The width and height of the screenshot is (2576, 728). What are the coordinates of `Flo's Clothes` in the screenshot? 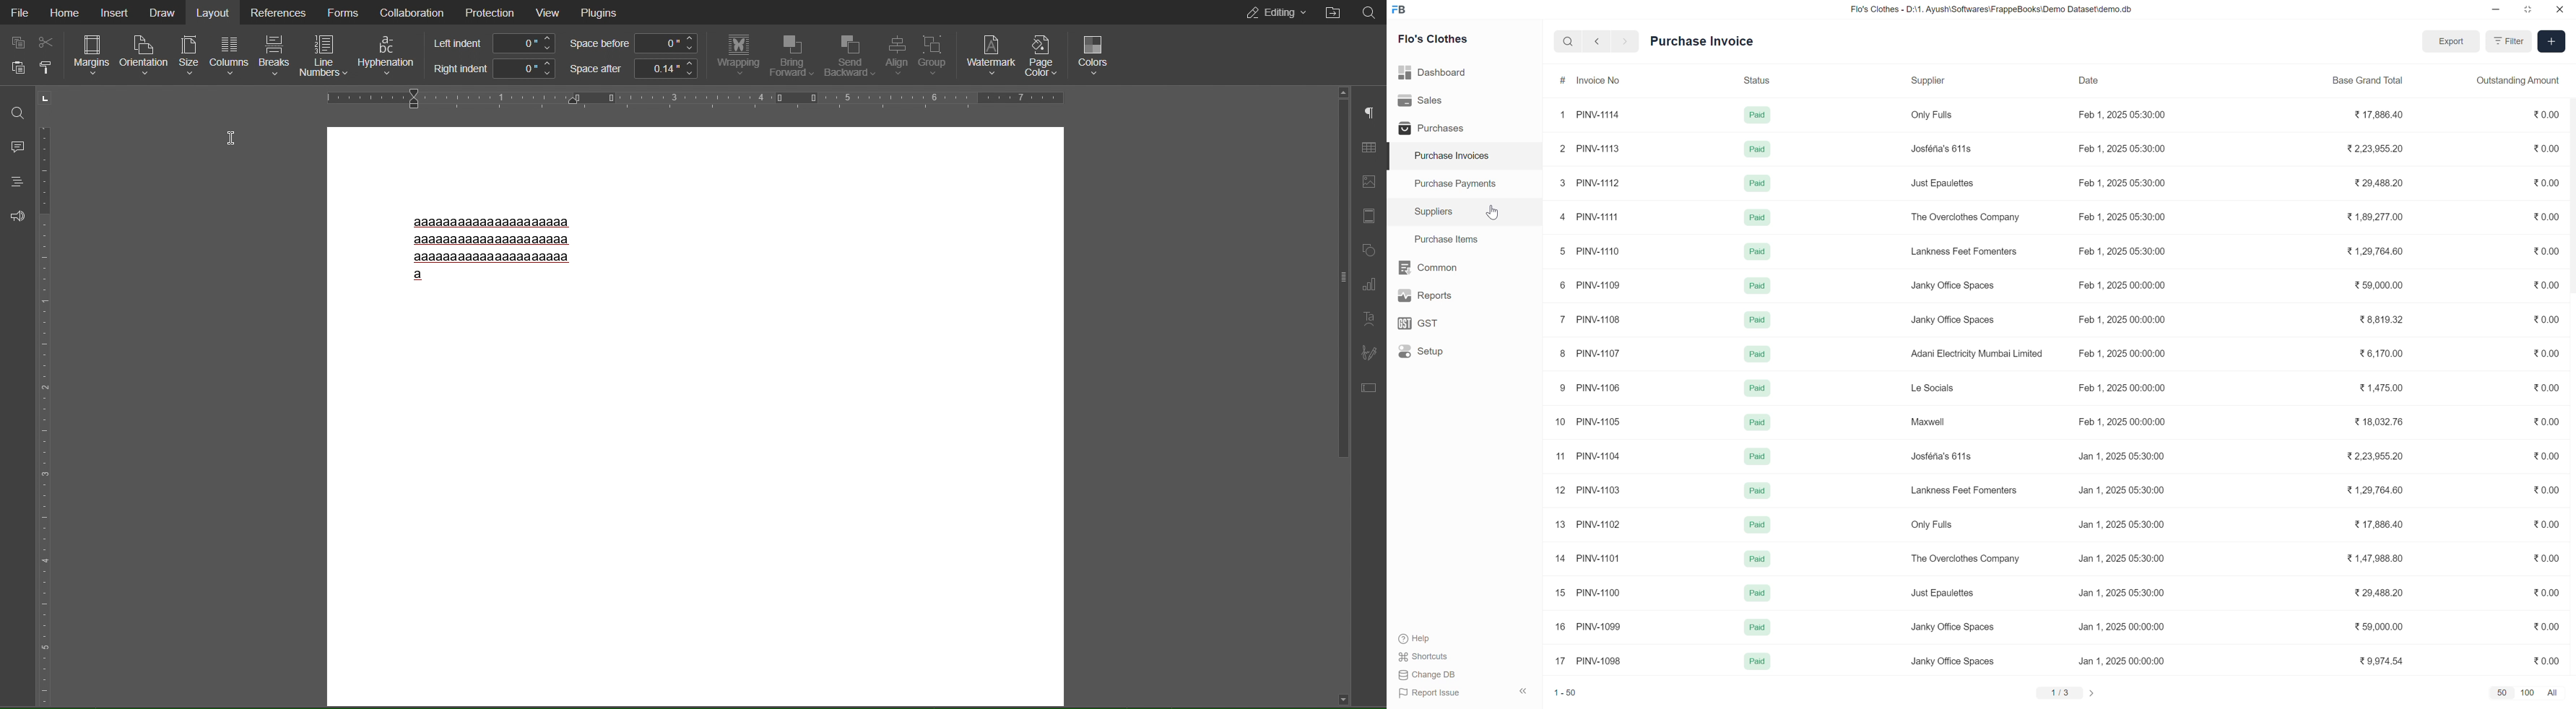 It's located at (1433, 39).